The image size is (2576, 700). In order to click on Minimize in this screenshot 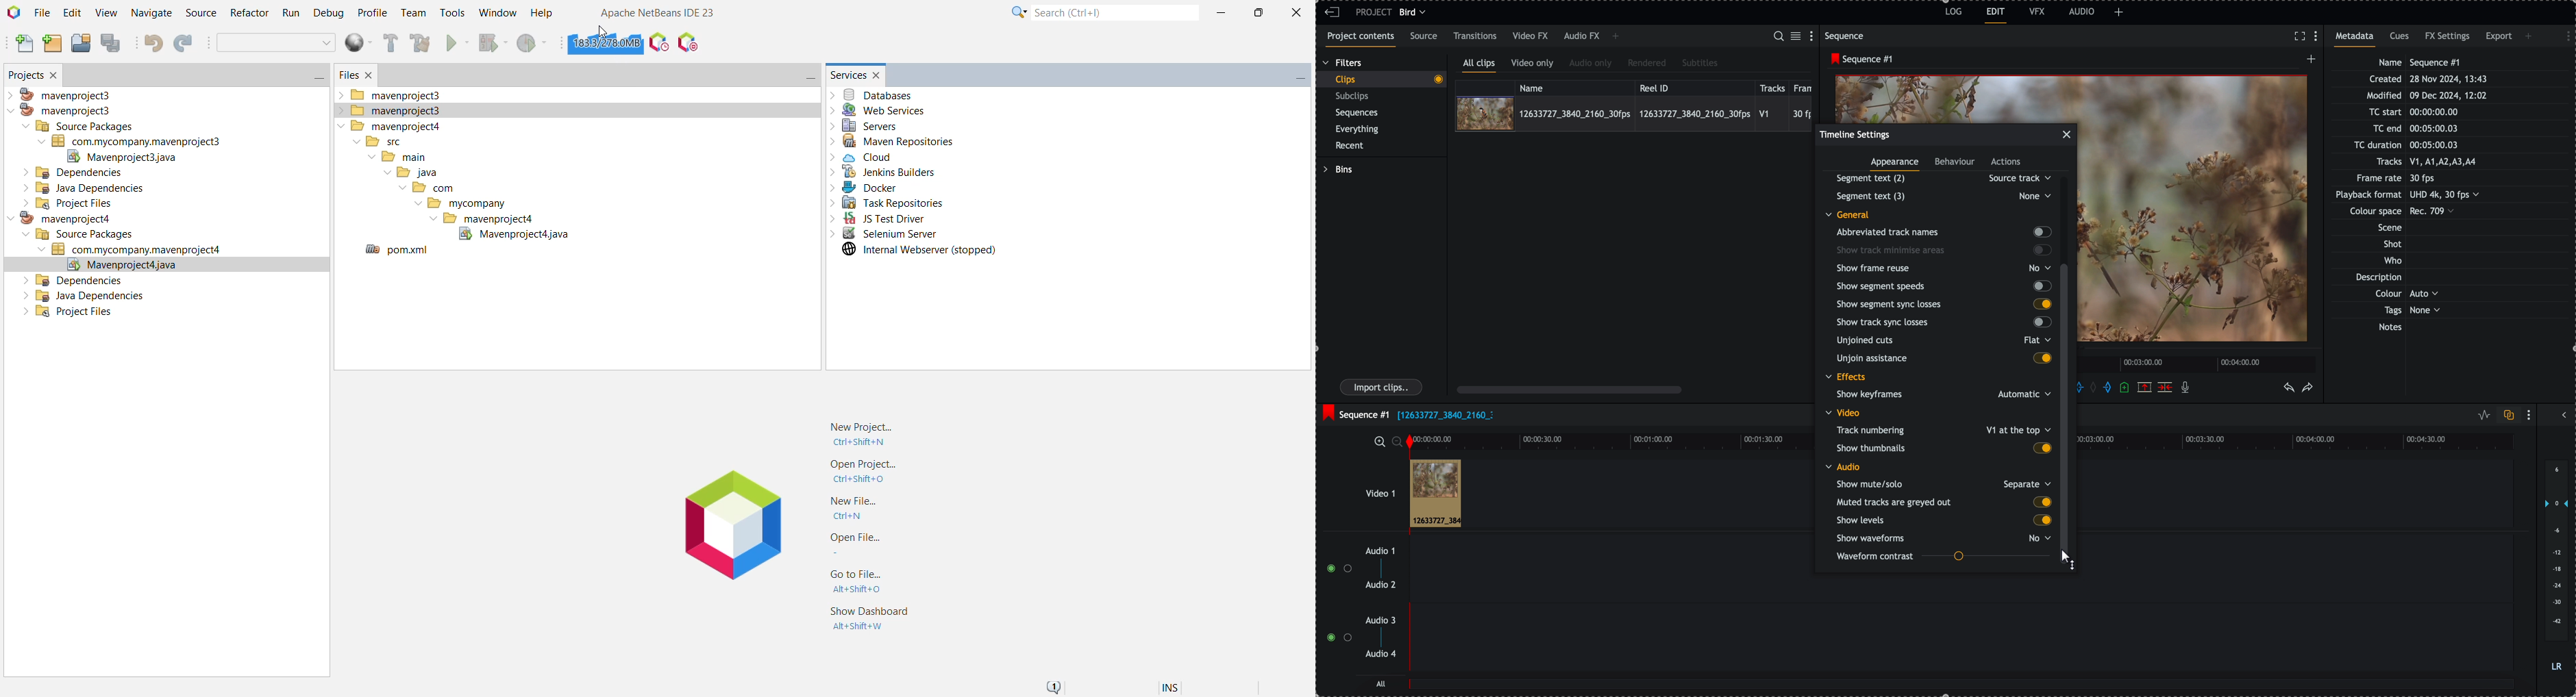, I will do `click(1222, 14)`.